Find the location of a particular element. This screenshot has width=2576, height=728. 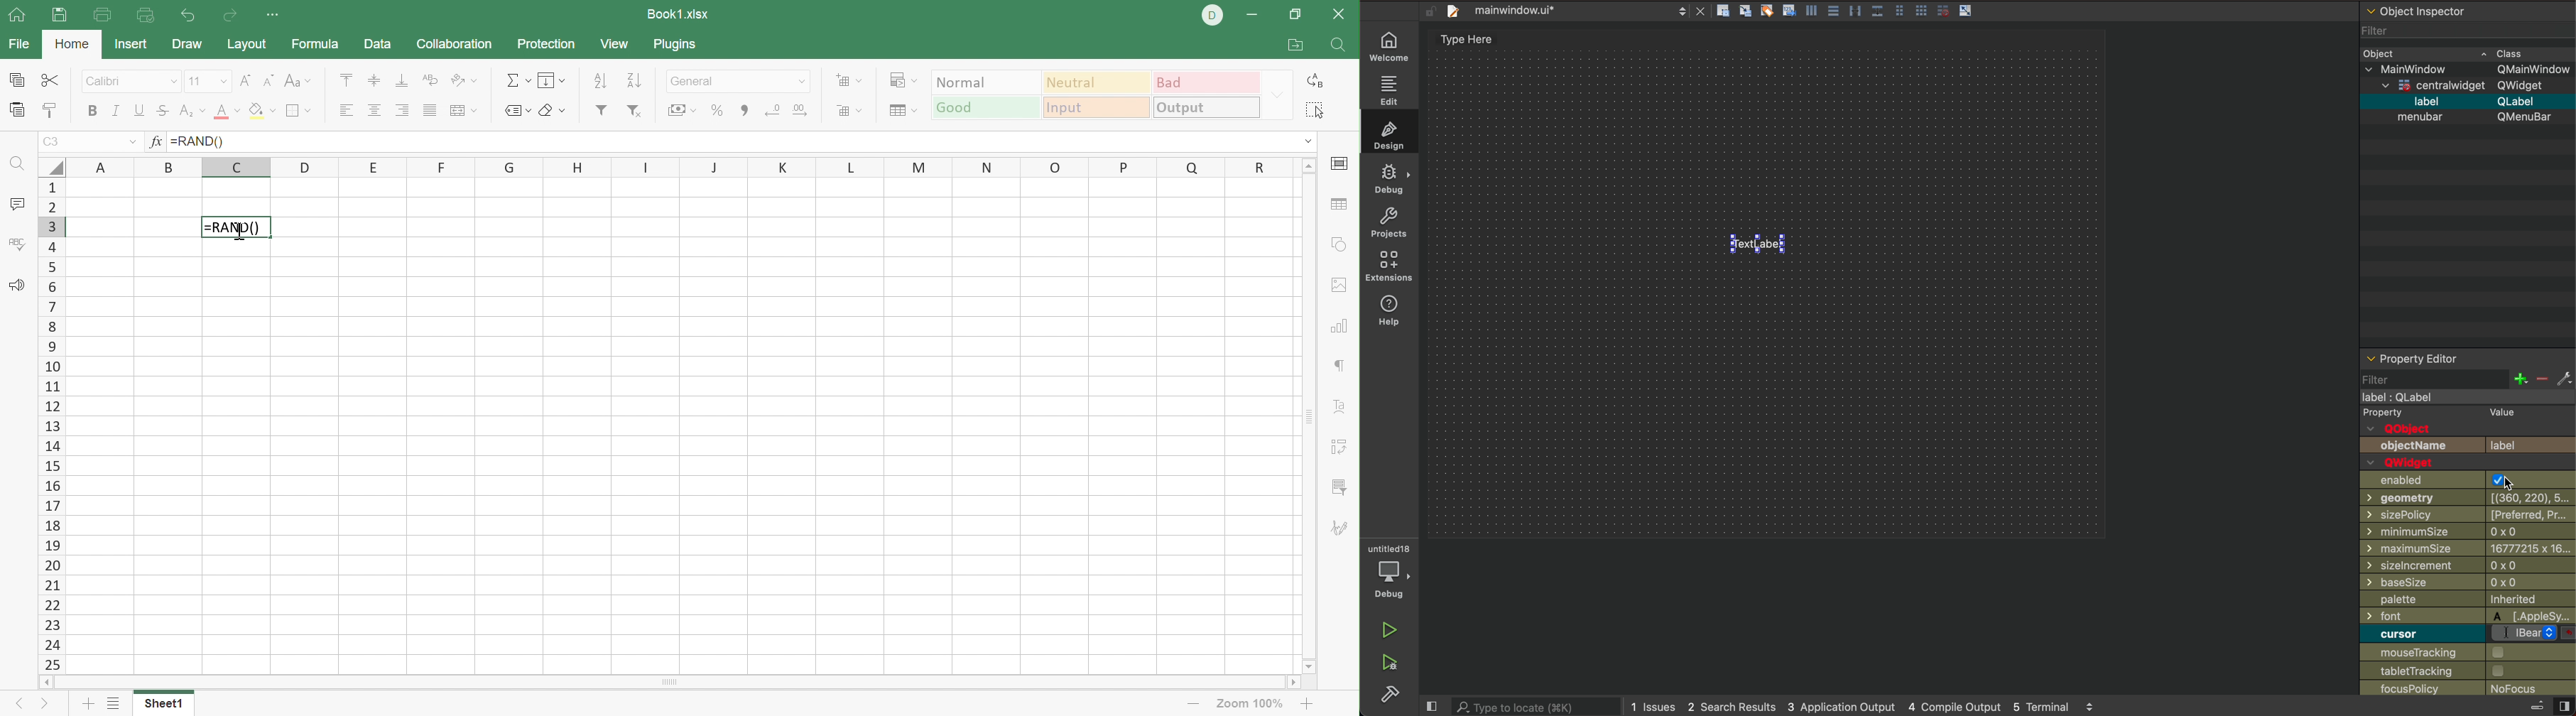

Home is located at coordinates (75, 44).